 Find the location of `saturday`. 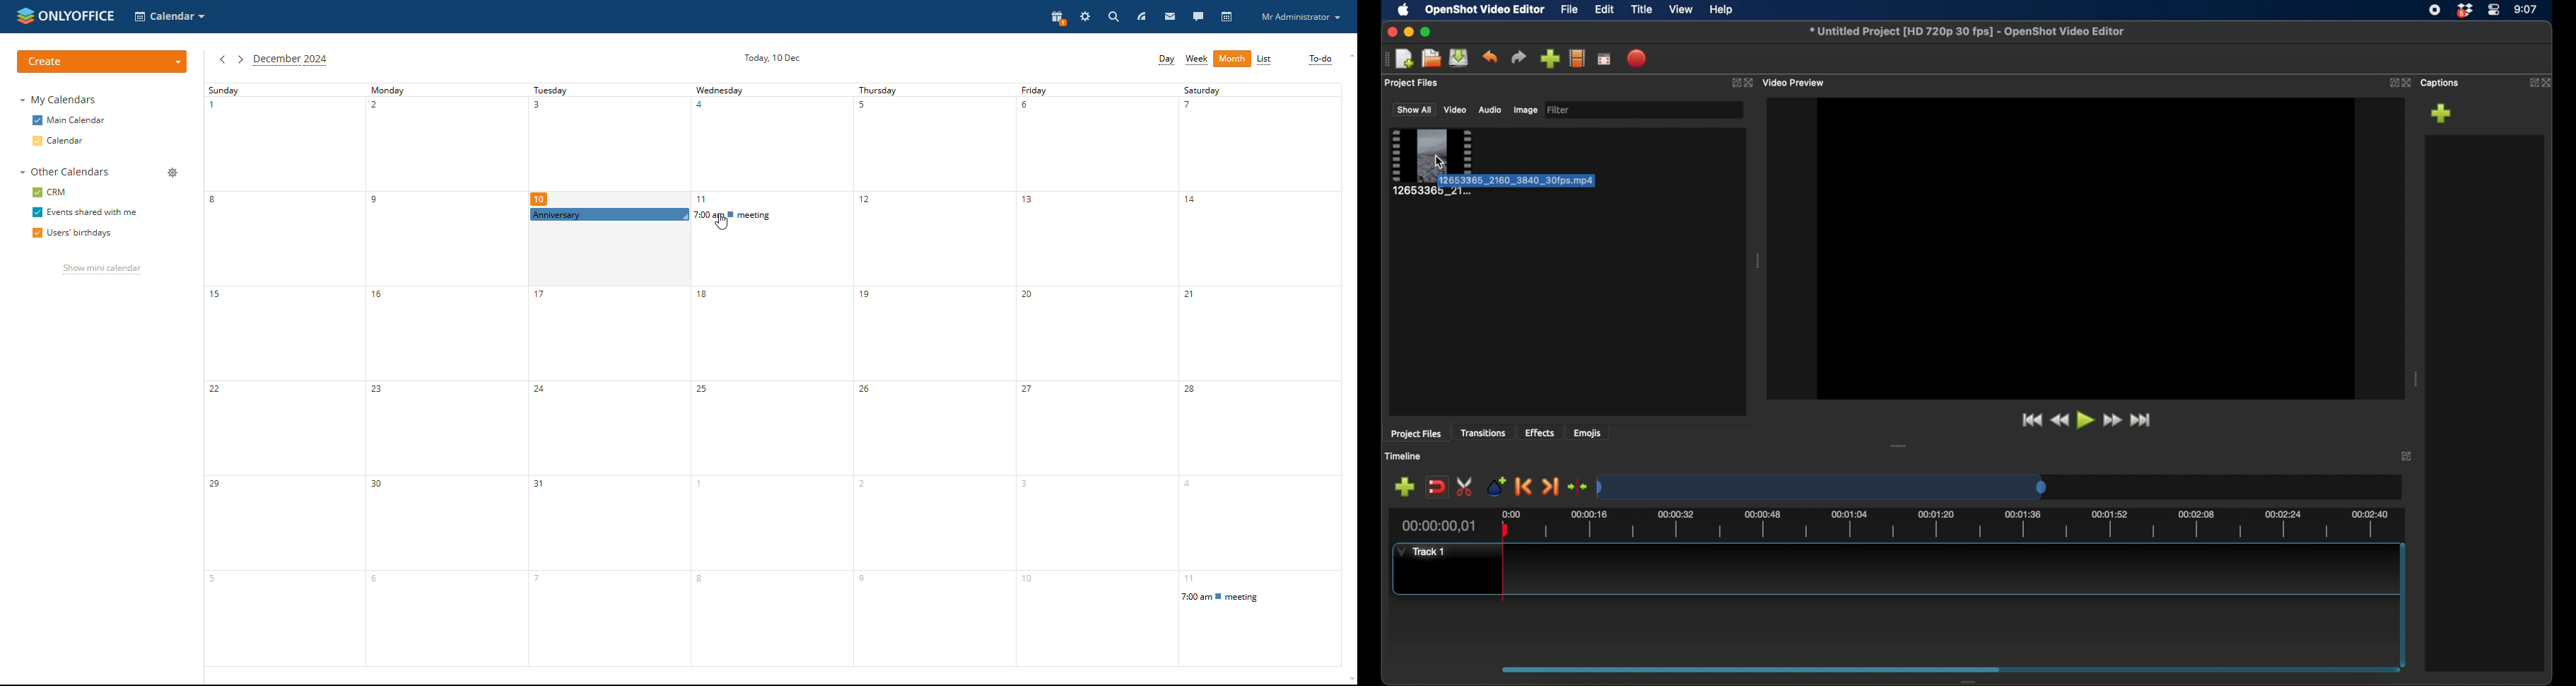

saturday is located at coordinates (1263, 372).